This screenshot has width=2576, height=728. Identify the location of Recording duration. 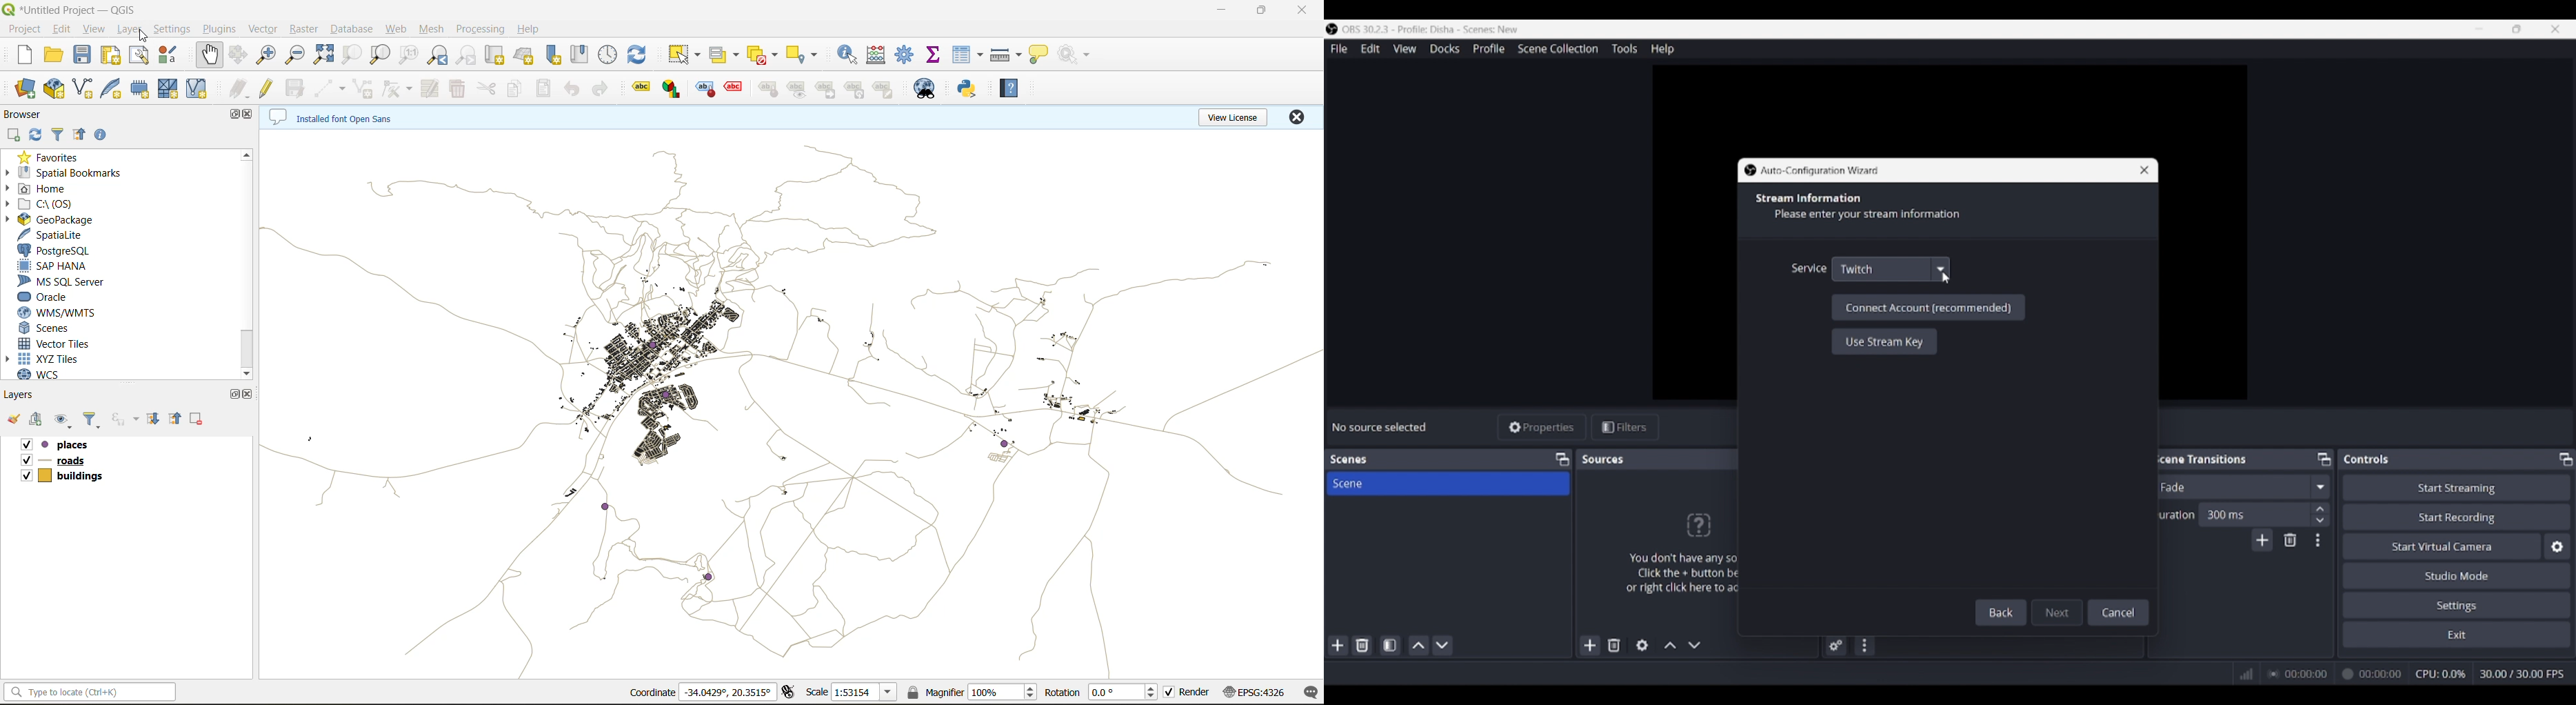
(2335, 674).